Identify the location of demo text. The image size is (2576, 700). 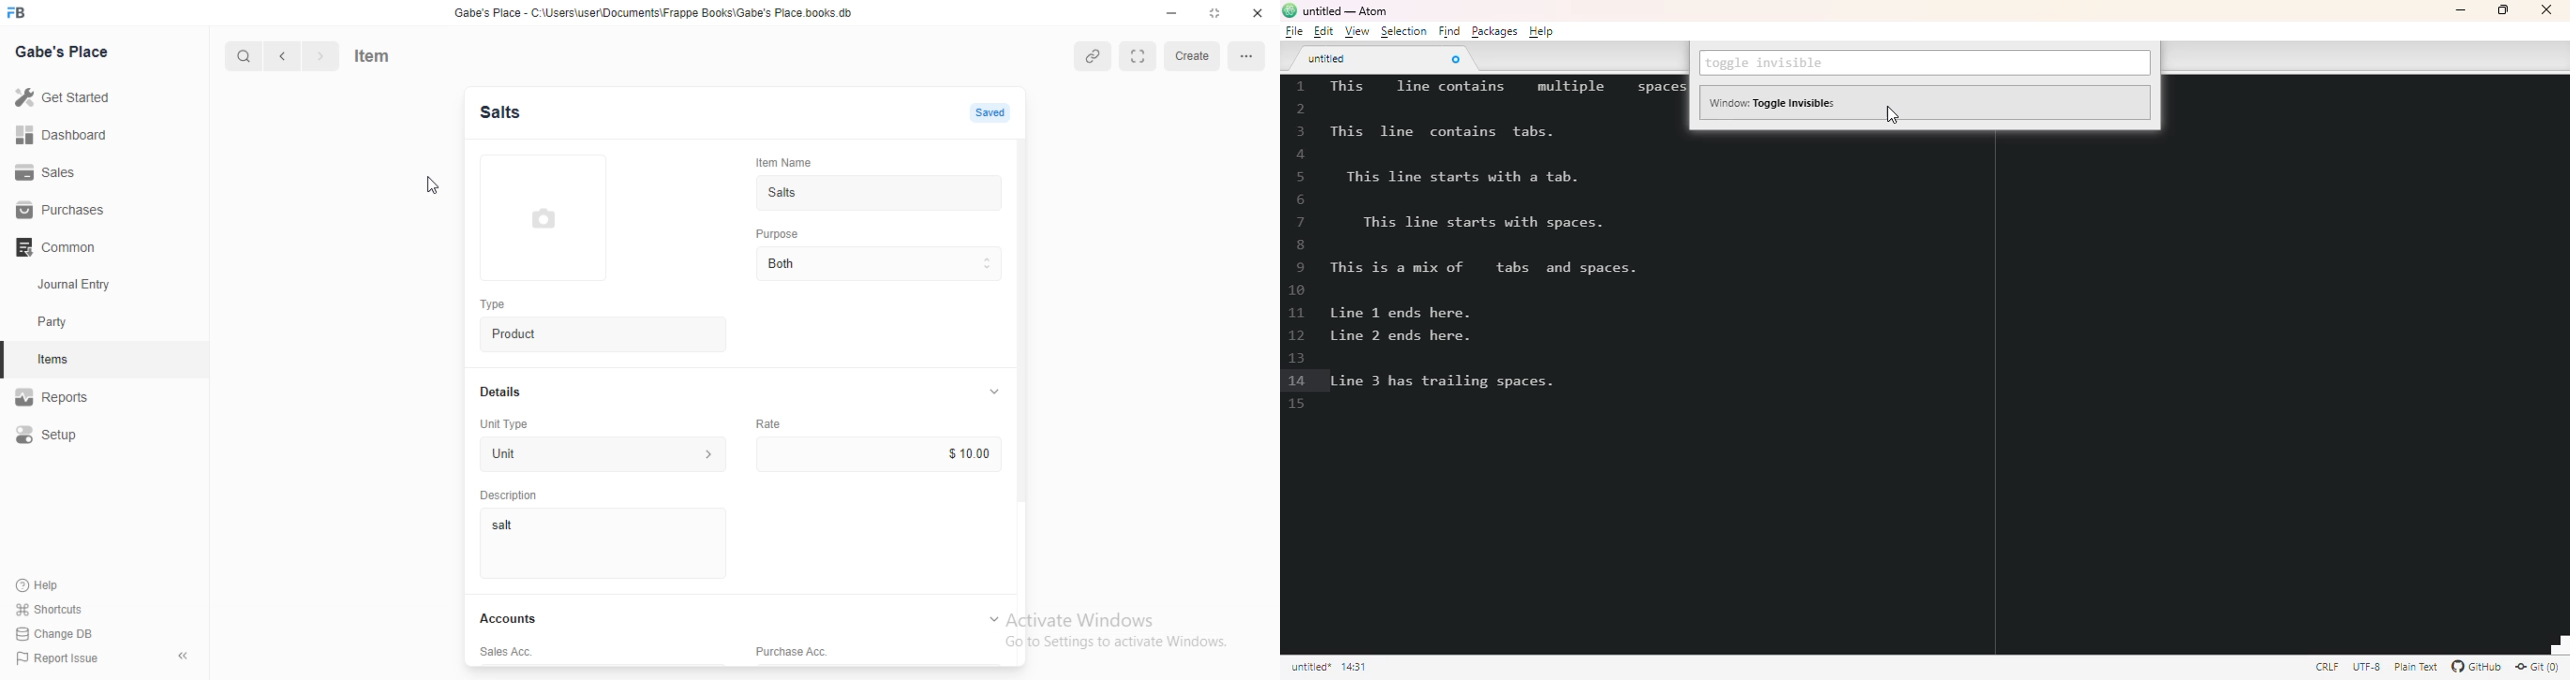
(1502, 234).